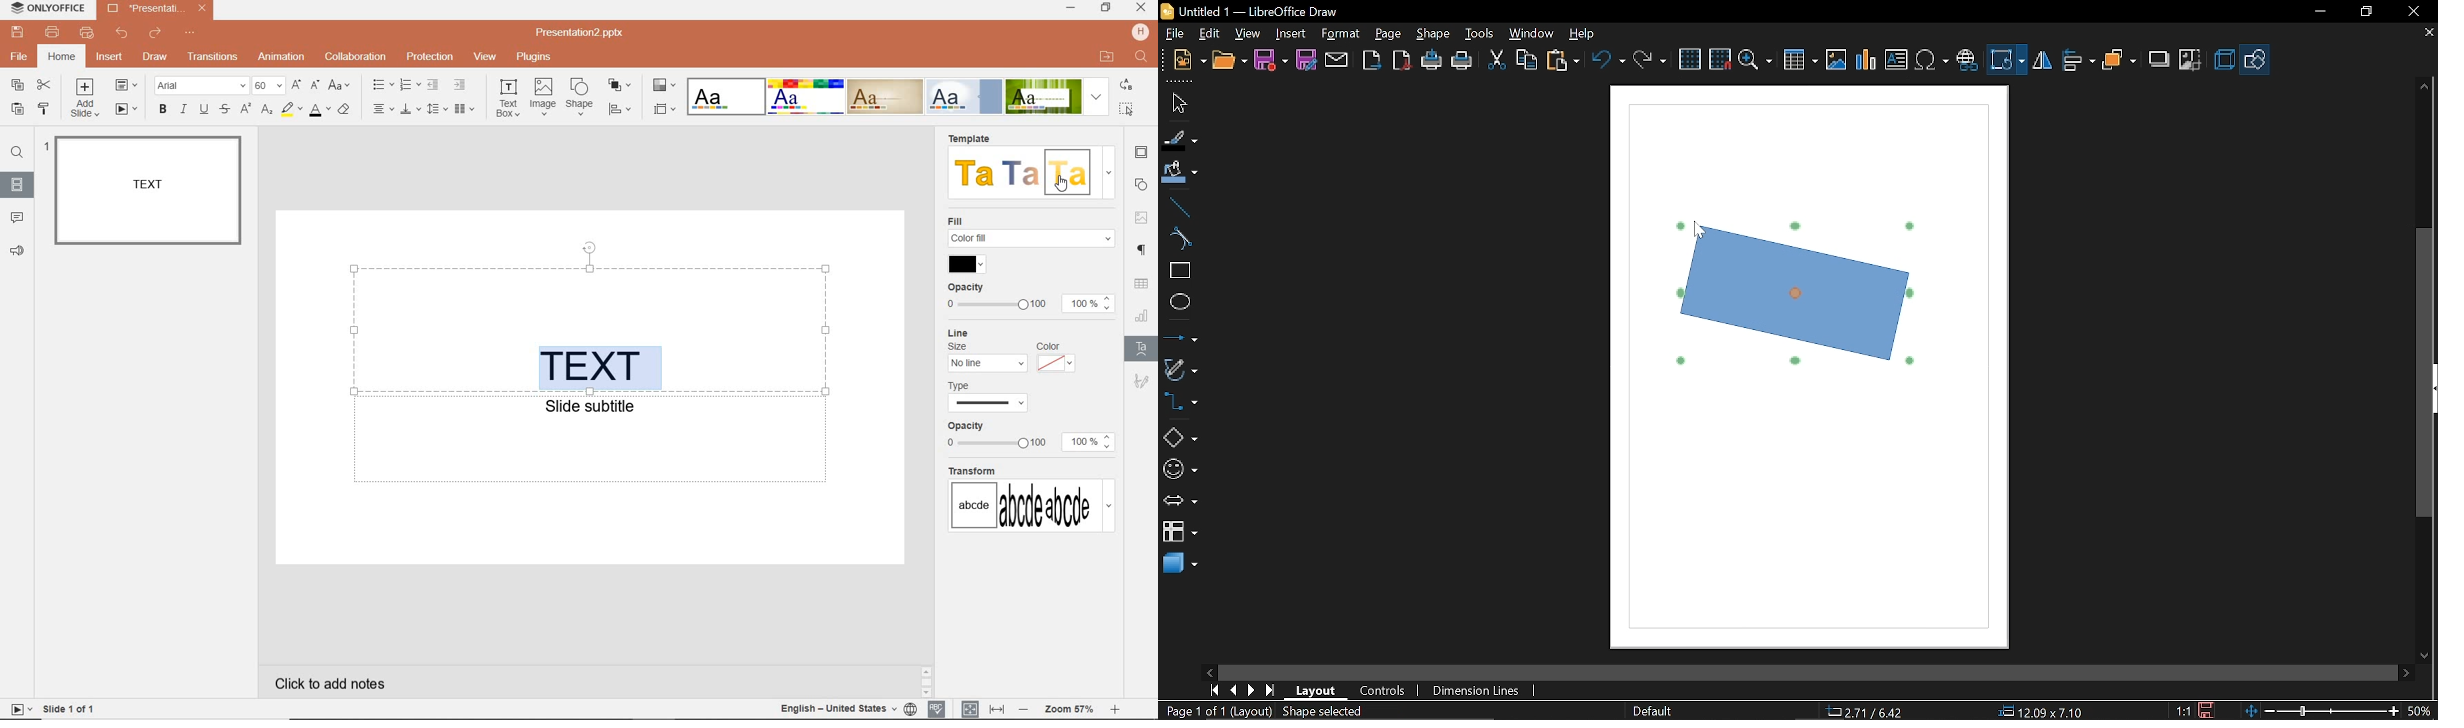  I want to click on COPY, so click(18, 86).